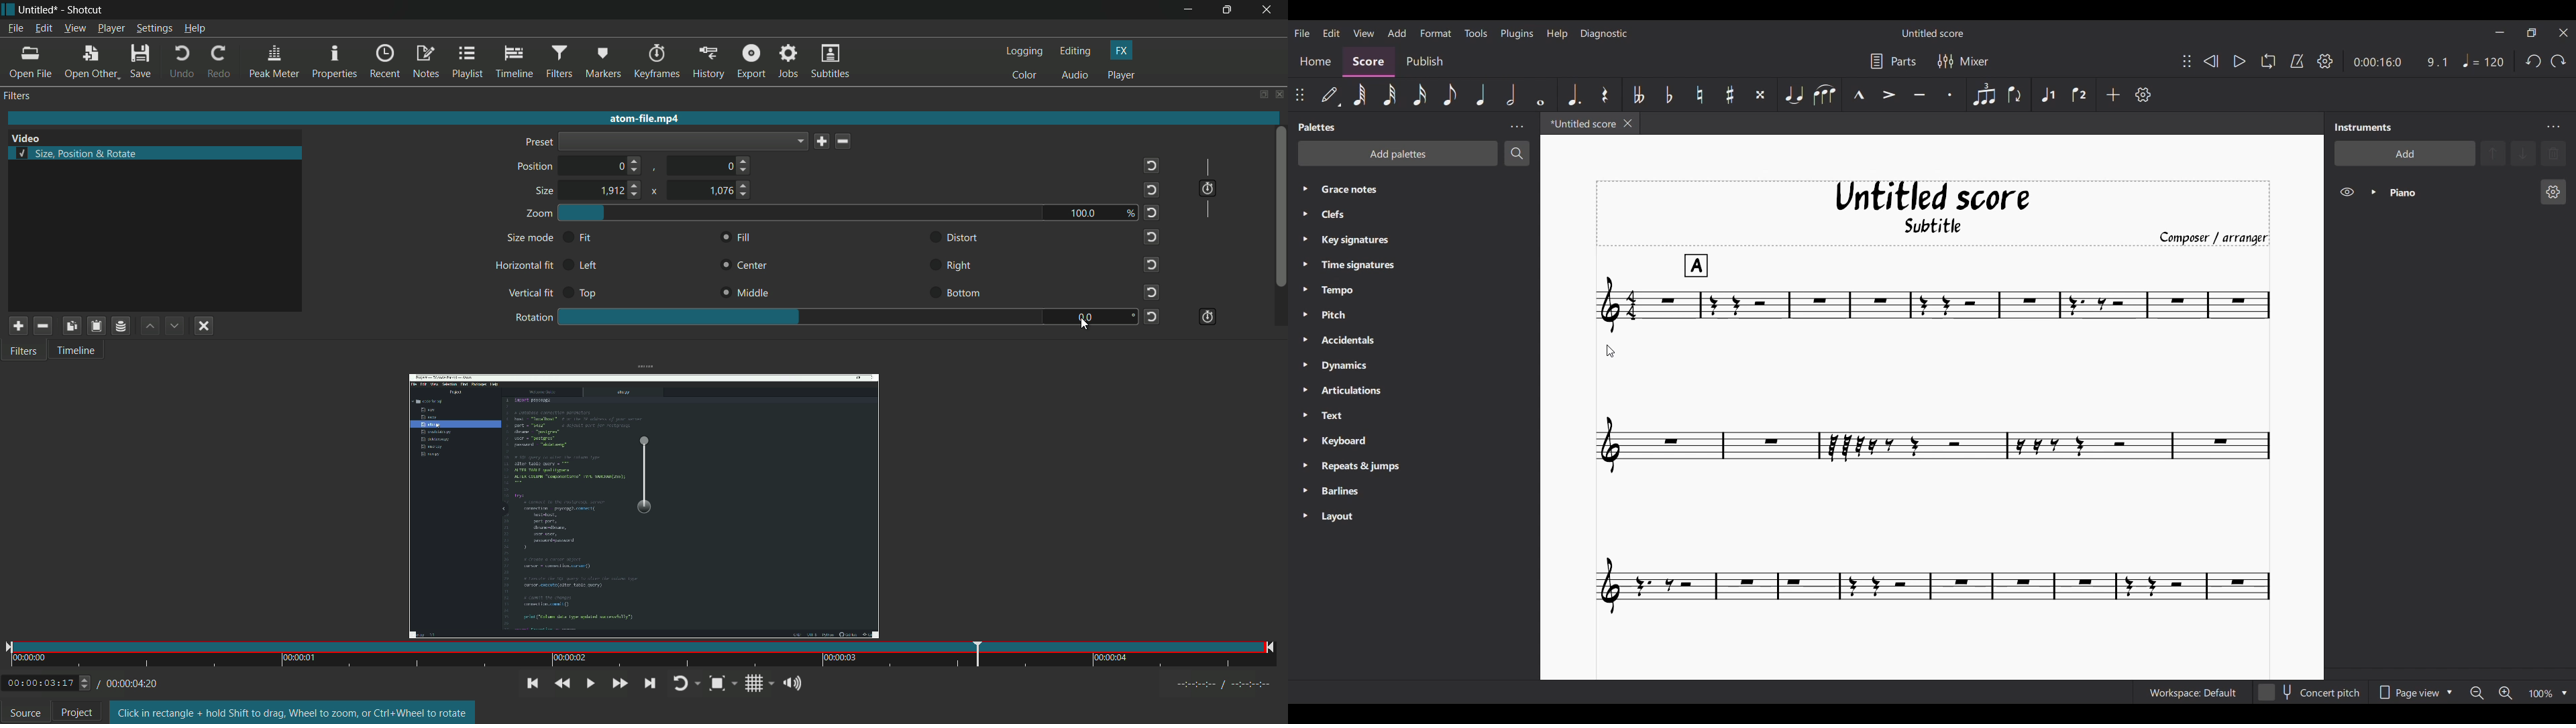 The image size is (2576, 728). I want to click on Play, so click(2239, 61).